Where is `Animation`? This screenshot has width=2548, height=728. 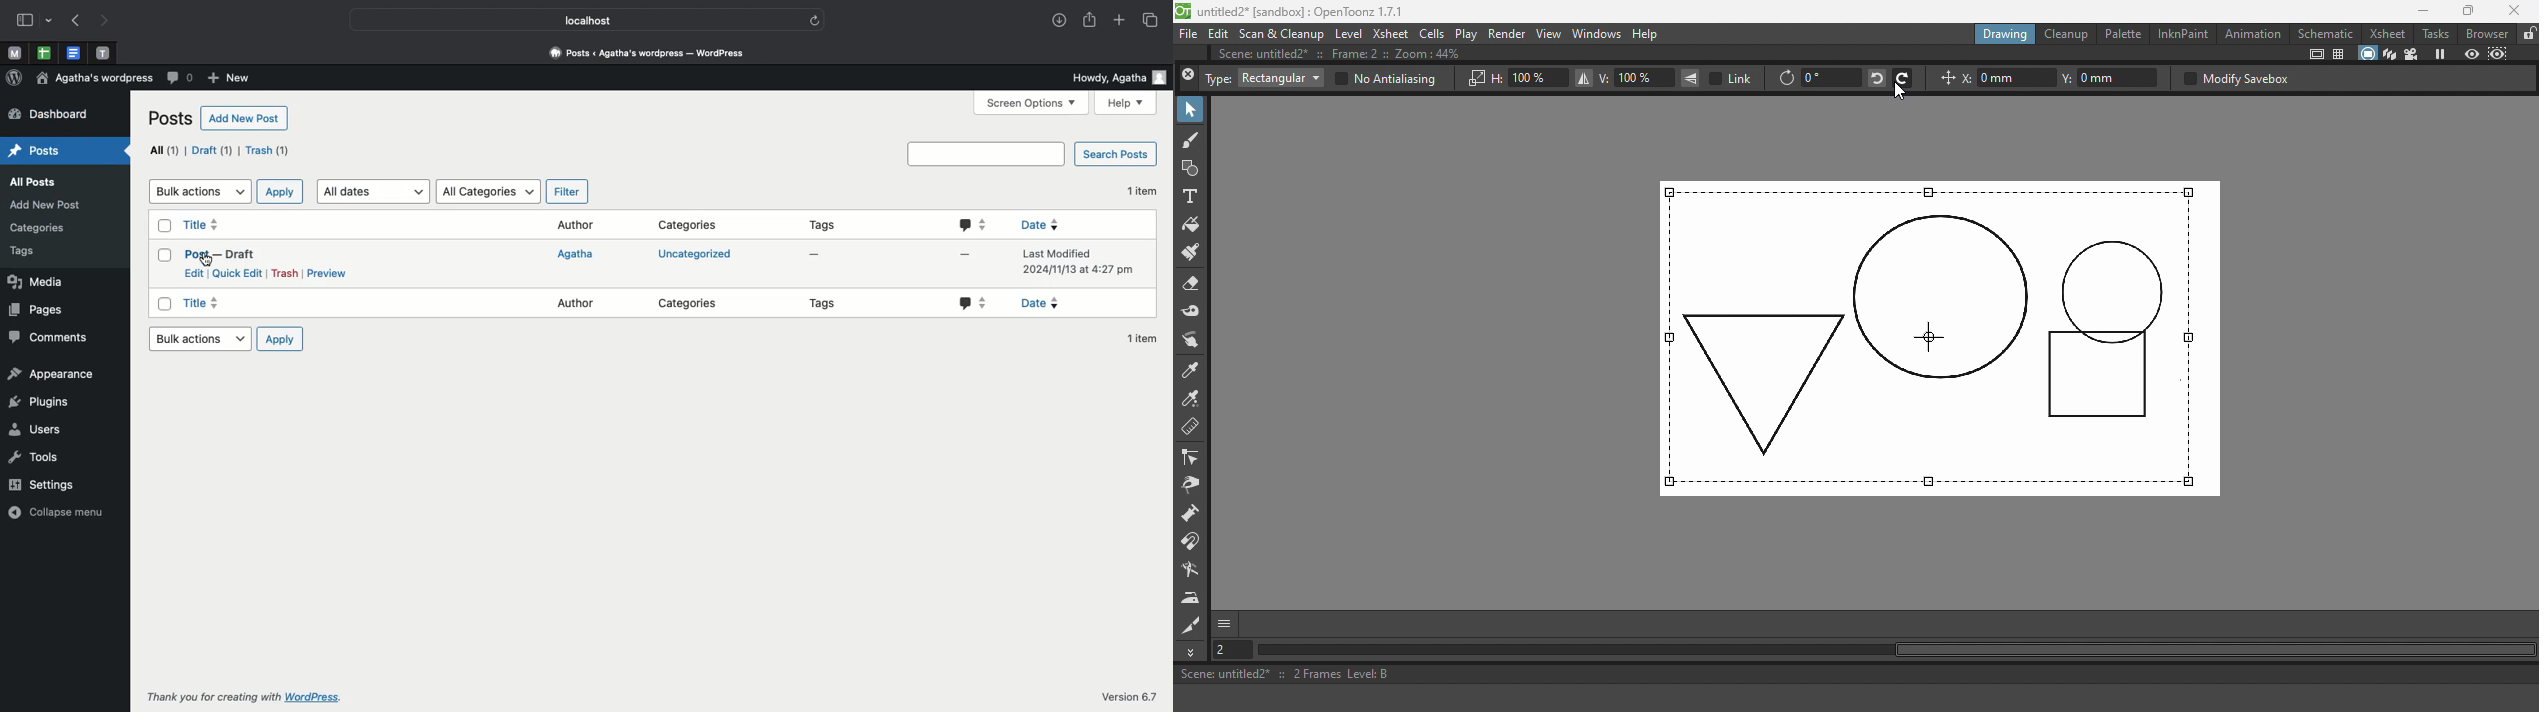 Animation is located at coordinates (2254, 33).